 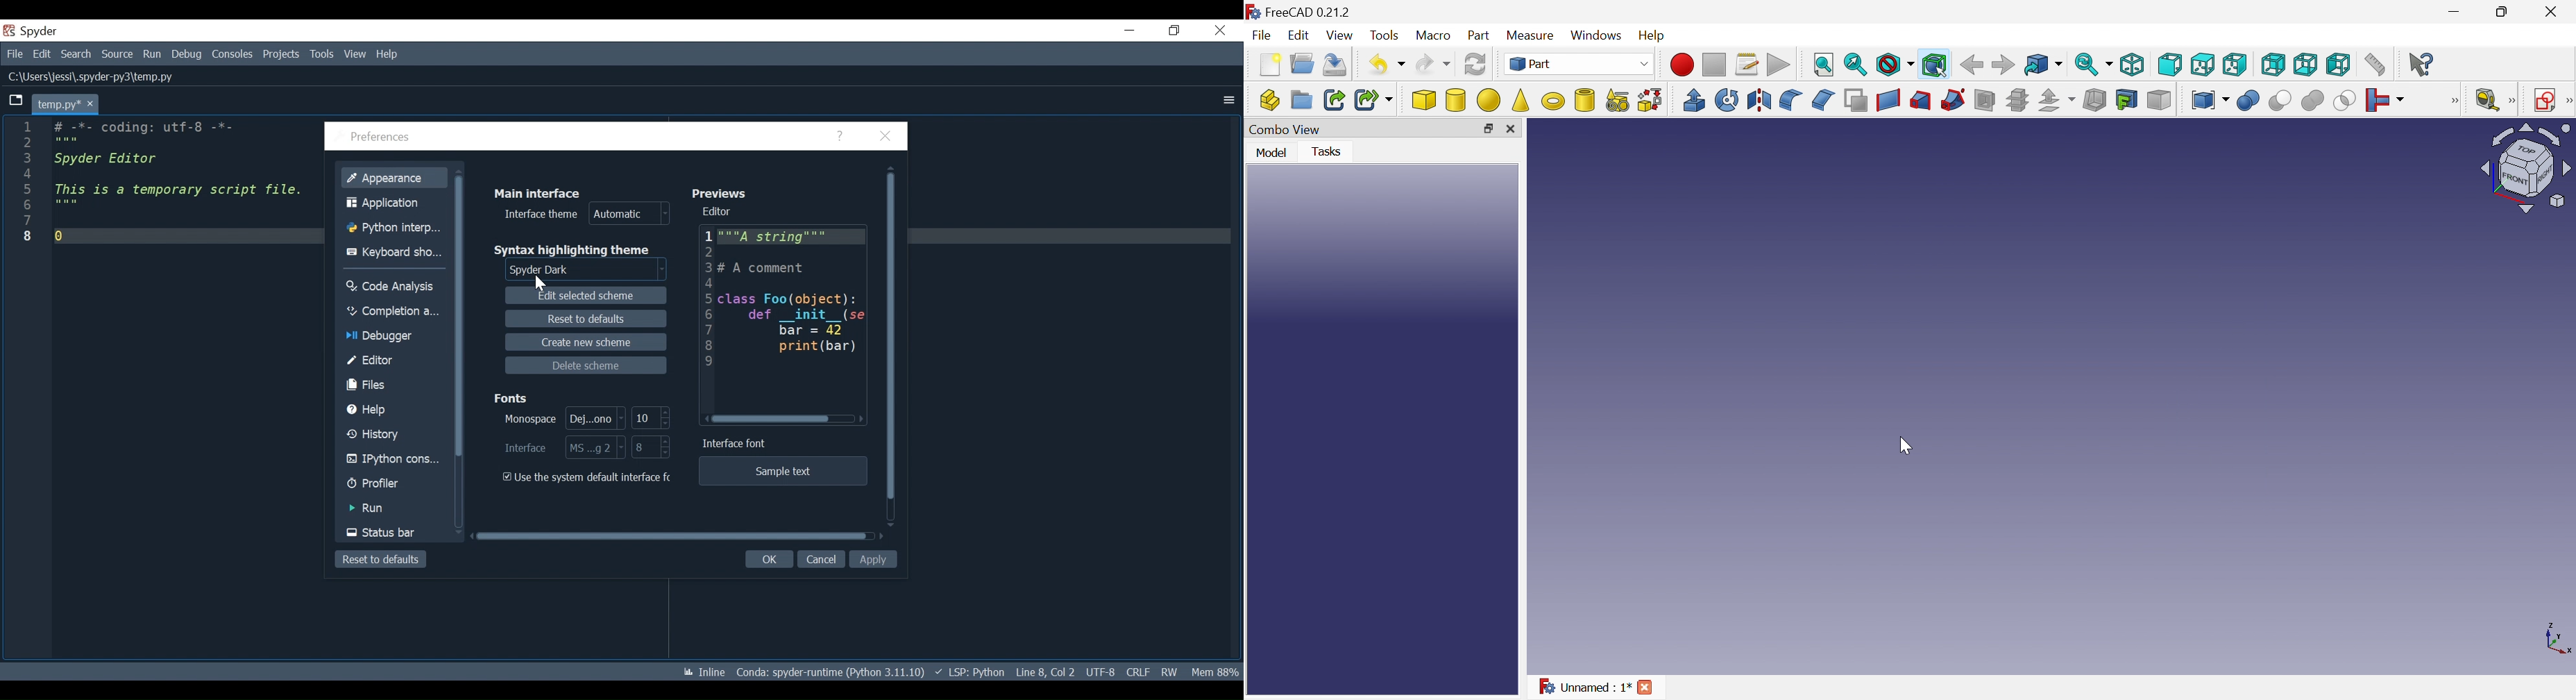 What do you see at coordinates (586, 296) in the screenshot?
I see `Edit Selected scheme` at bounding box center [586, 296].